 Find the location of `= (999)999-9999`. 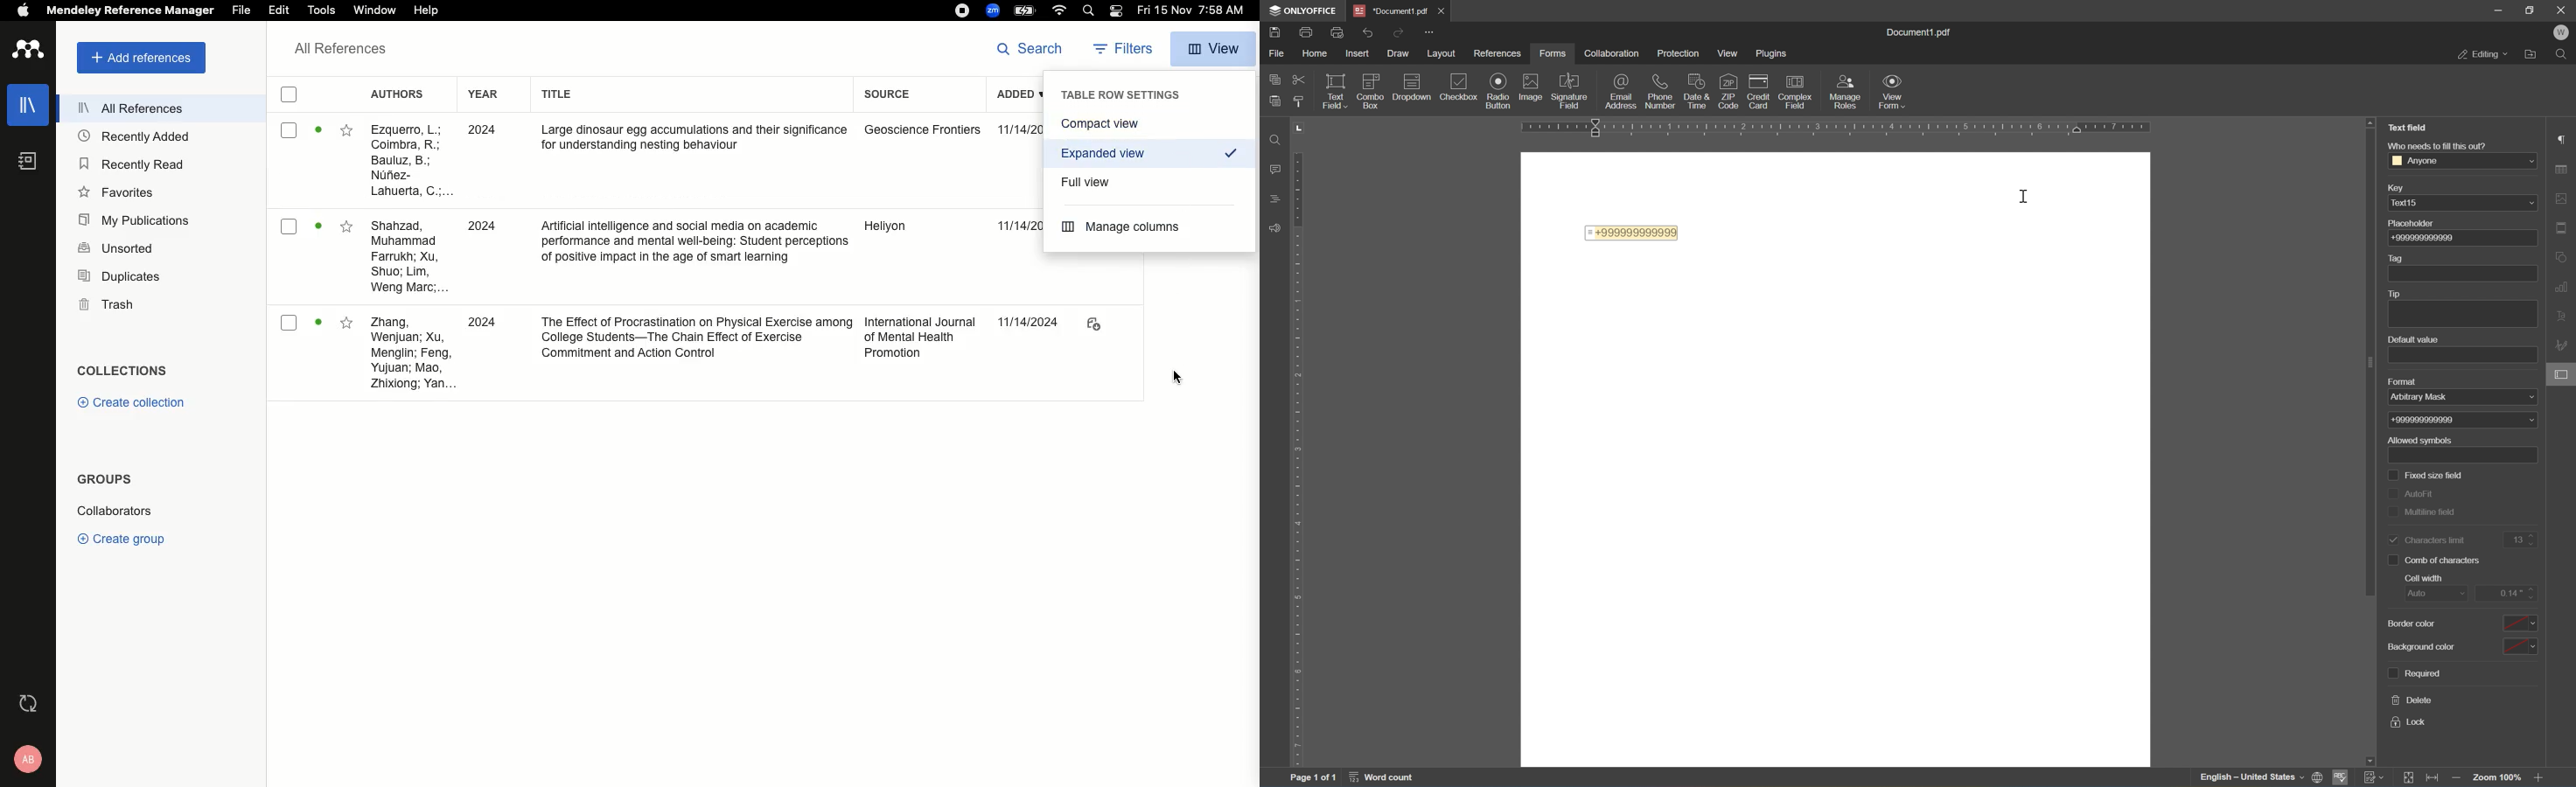

= (999)999-9999 is located at coordinates (1628, 232).